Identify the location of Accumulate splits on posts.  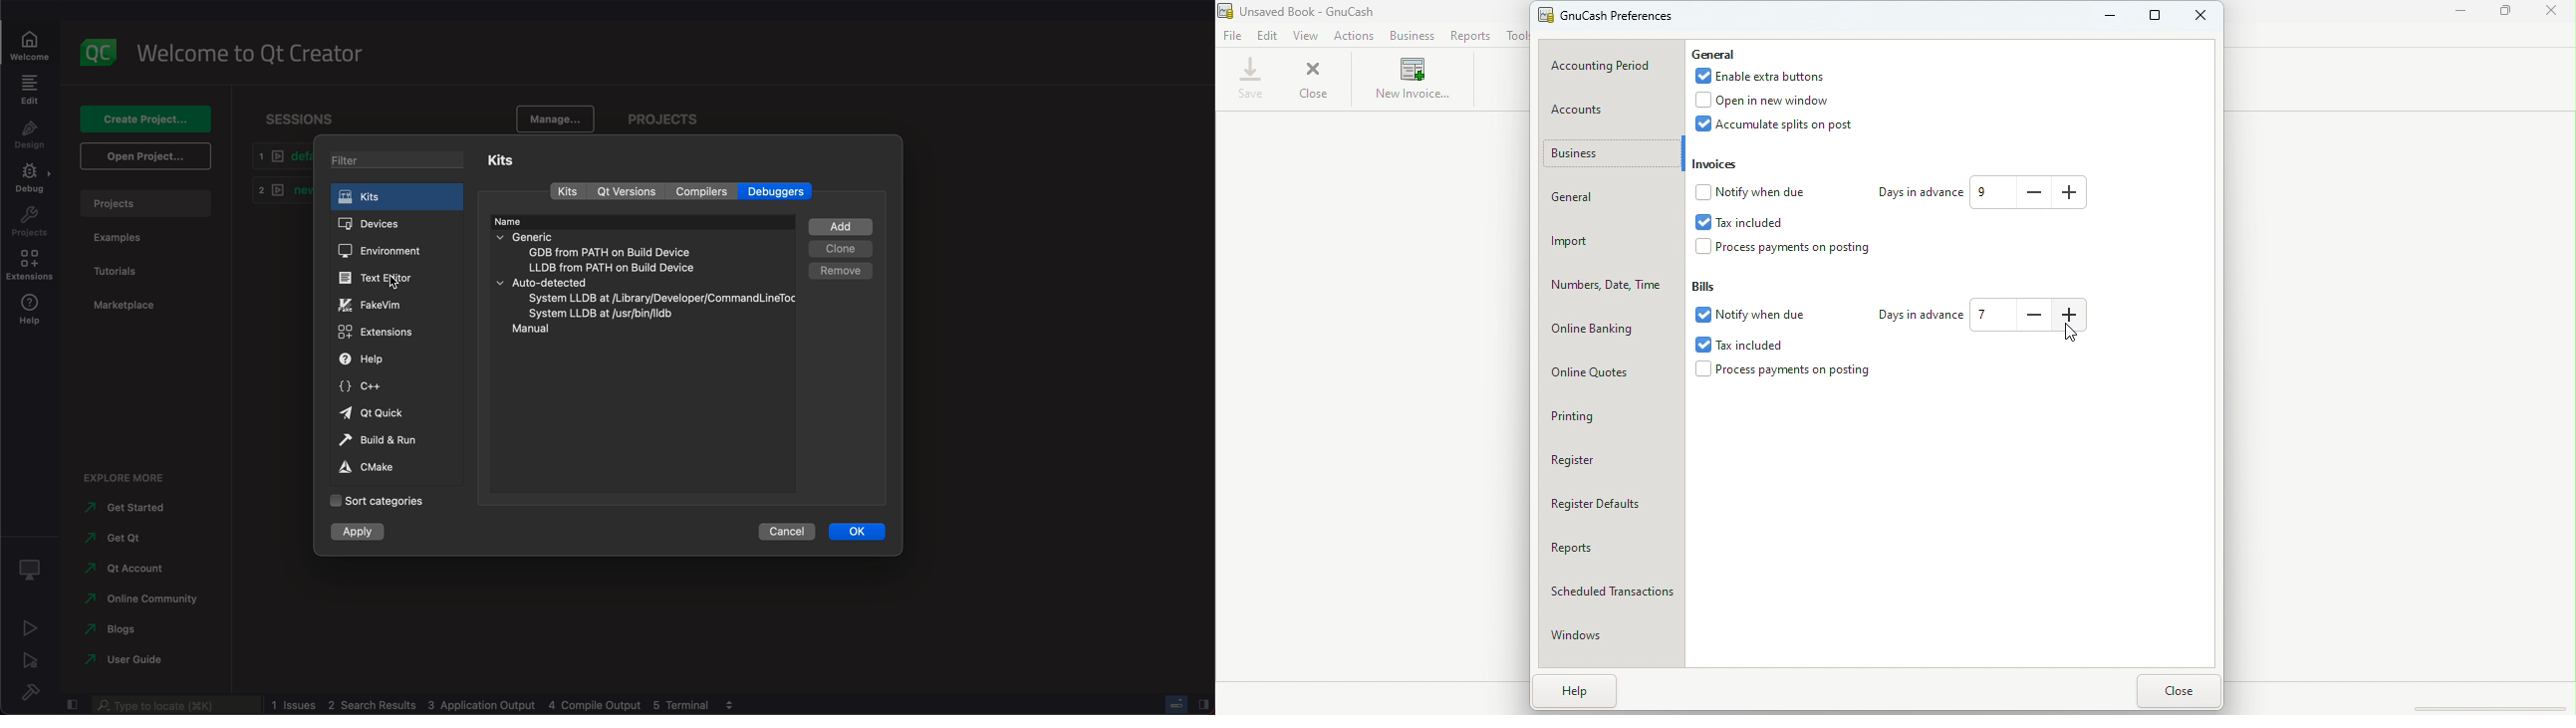
(1788, 124).